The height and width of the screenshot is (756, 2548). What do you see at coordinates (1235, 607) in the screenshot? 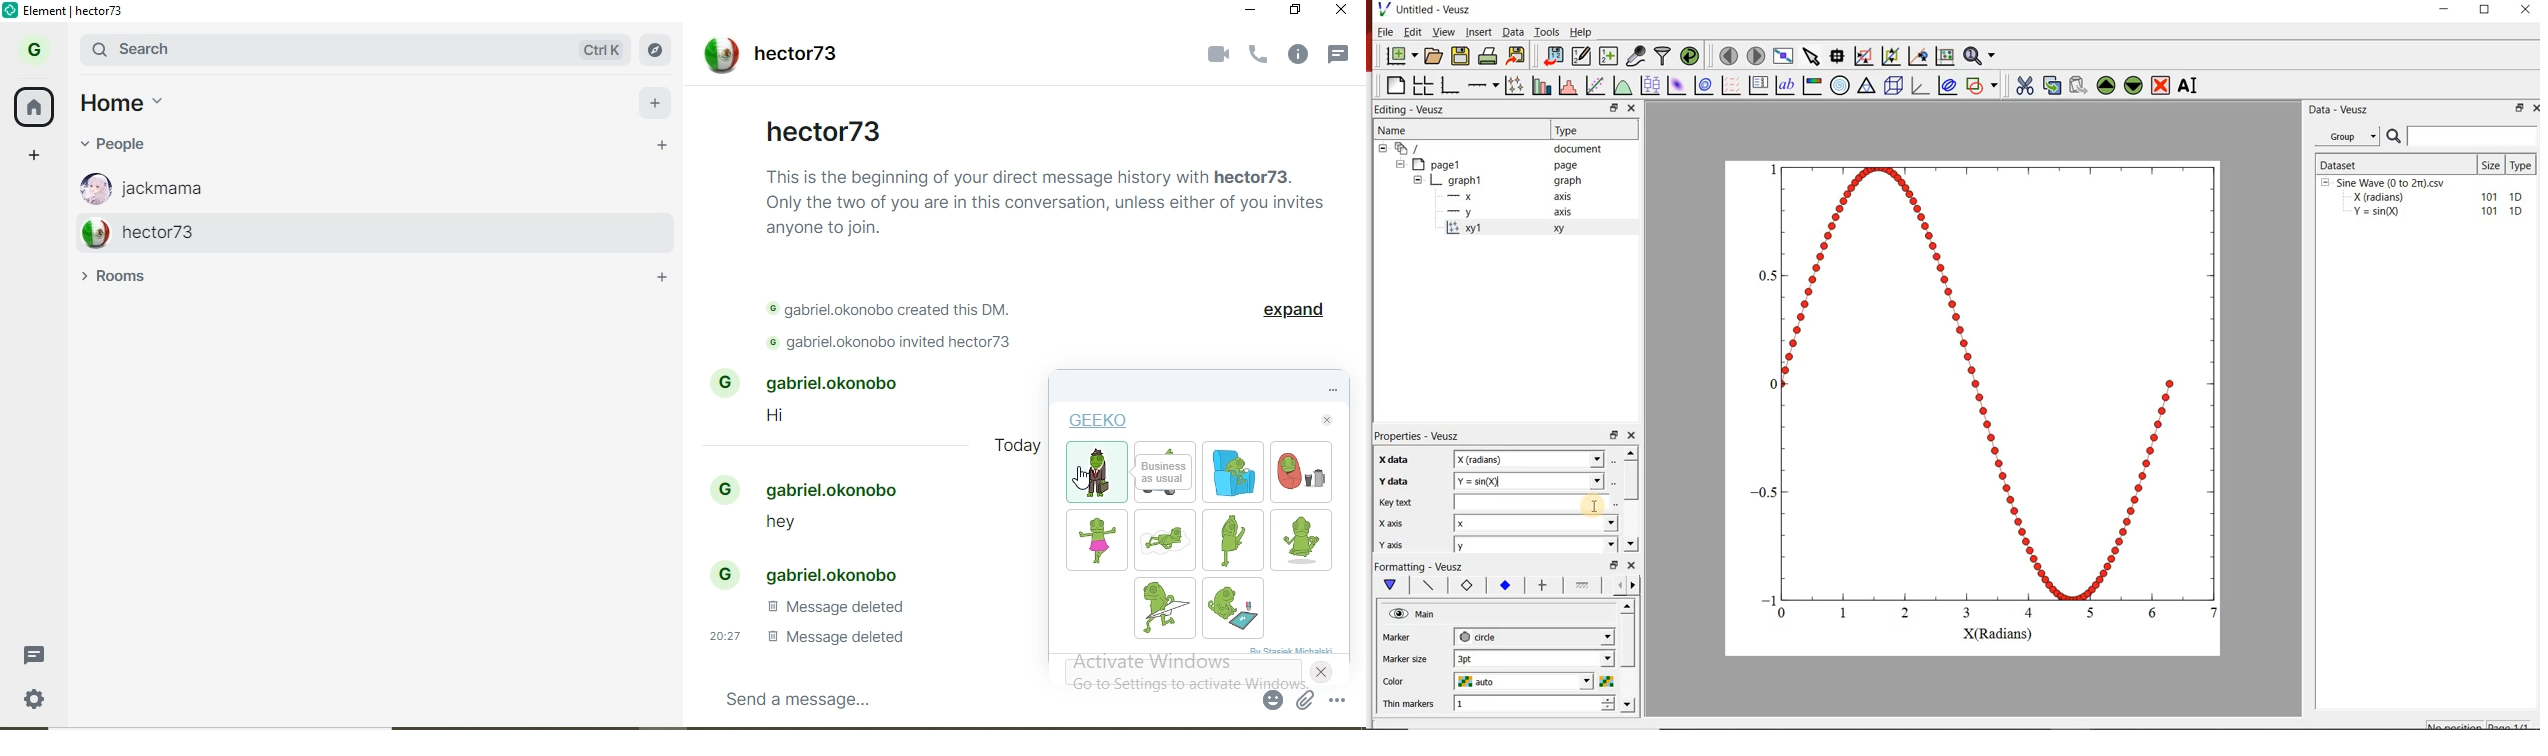
I see `sticker` at bounding box center [1235, 607].